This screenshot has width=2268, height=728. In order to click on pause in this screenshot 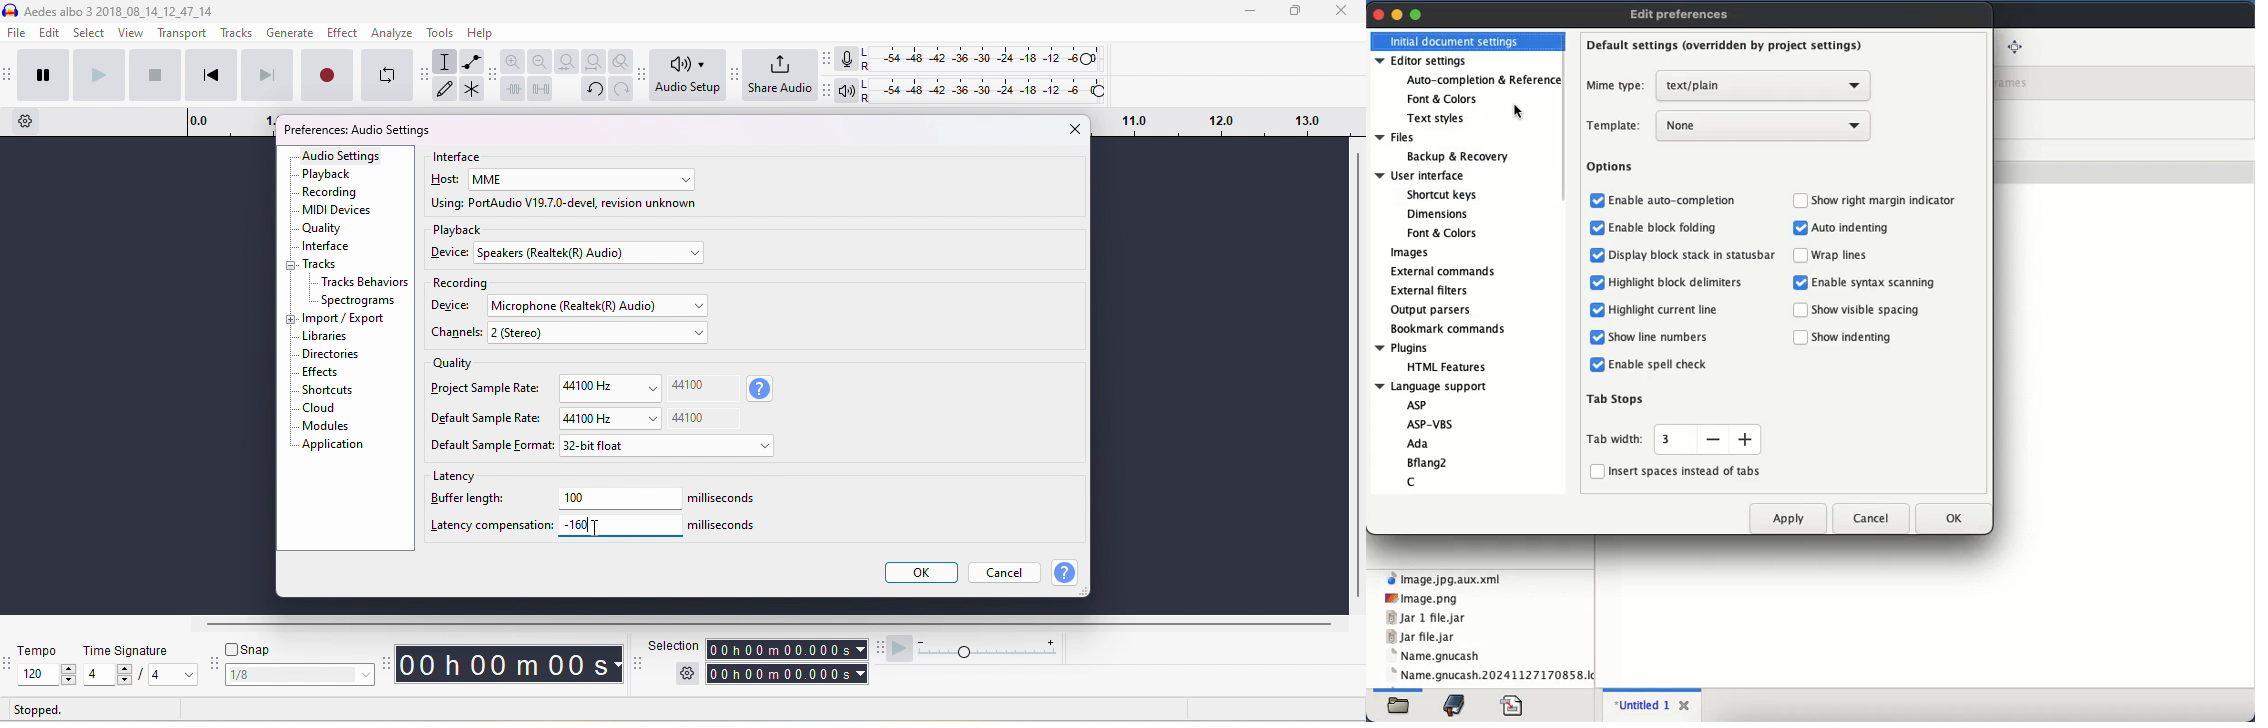, I will do `click(43, 73)`.